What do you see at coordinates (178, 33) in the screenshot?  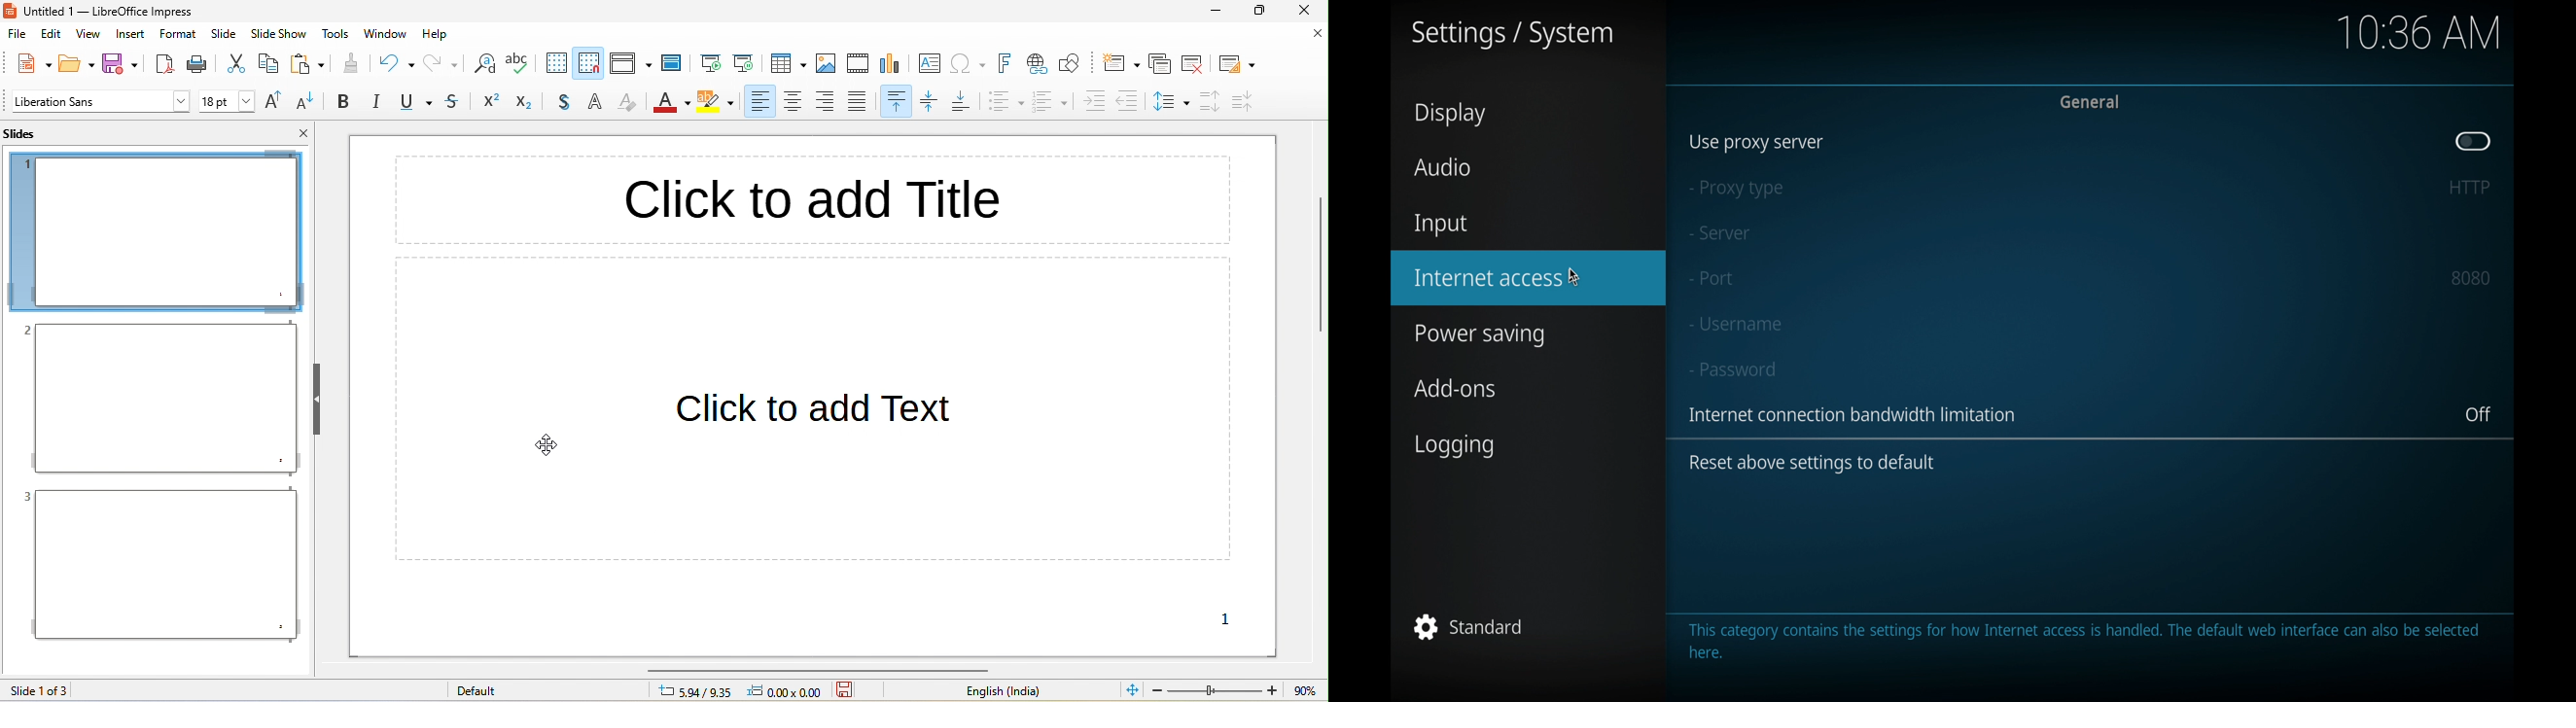 I see `format` at bounding box center [178, 33].